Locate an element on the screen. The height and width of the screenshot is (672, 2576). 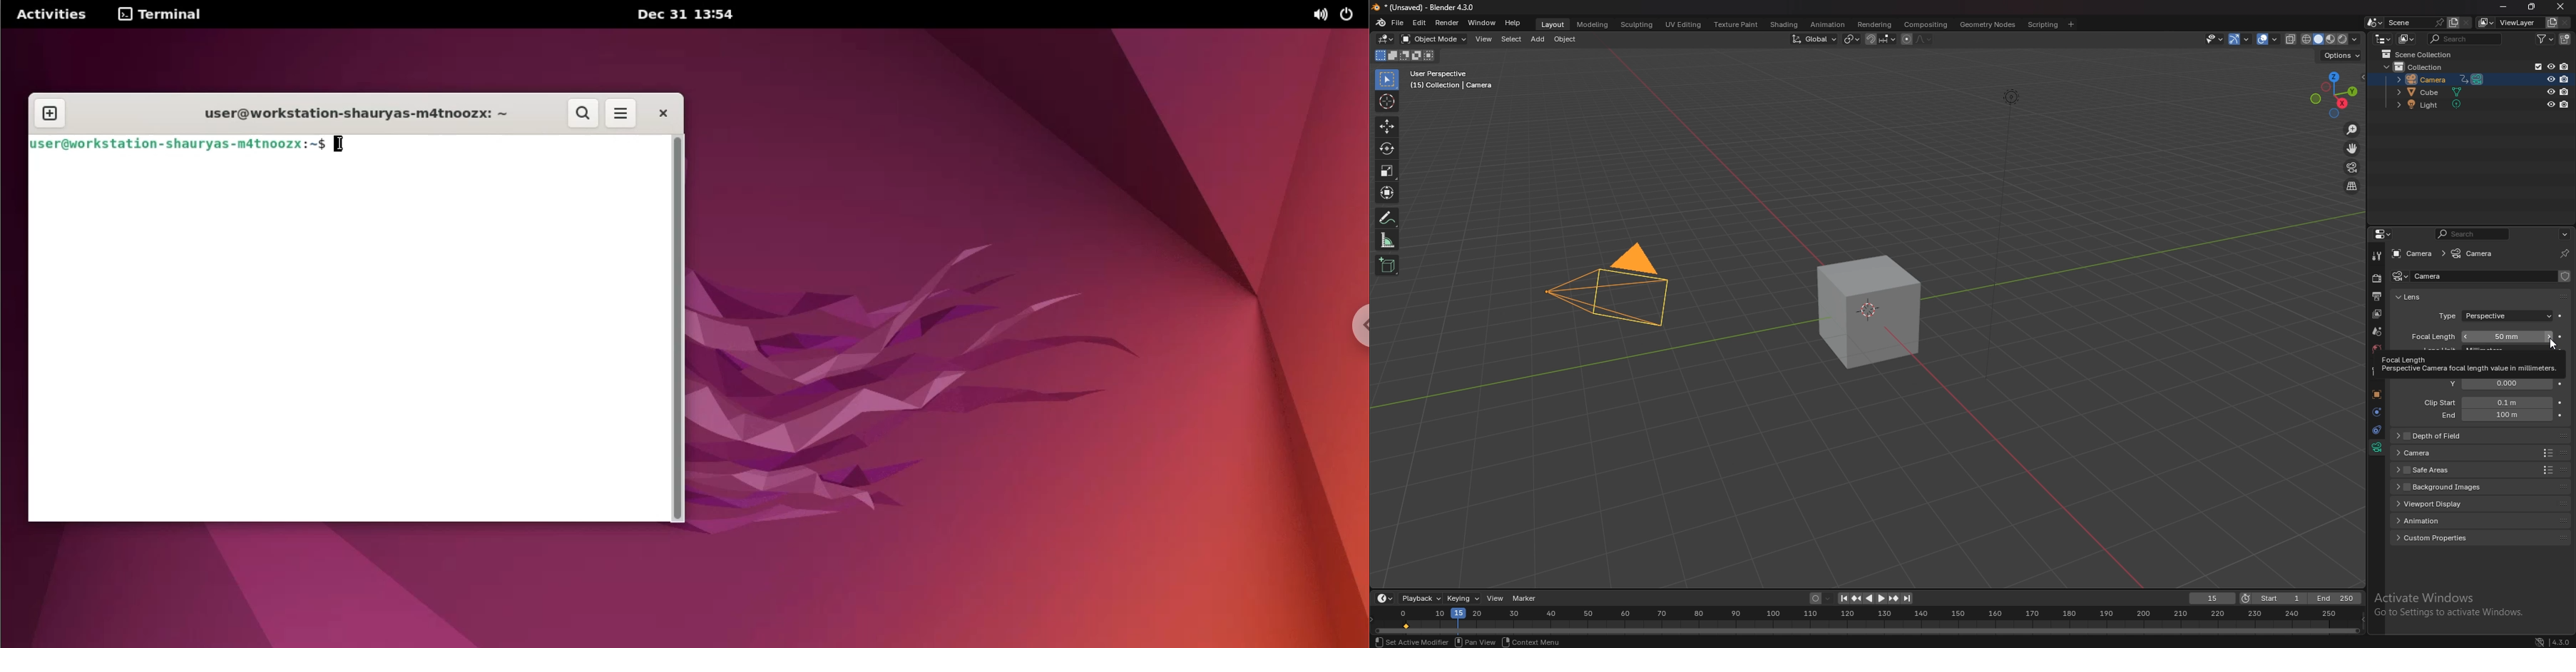
view layer is located at coordinates (2511, 23).